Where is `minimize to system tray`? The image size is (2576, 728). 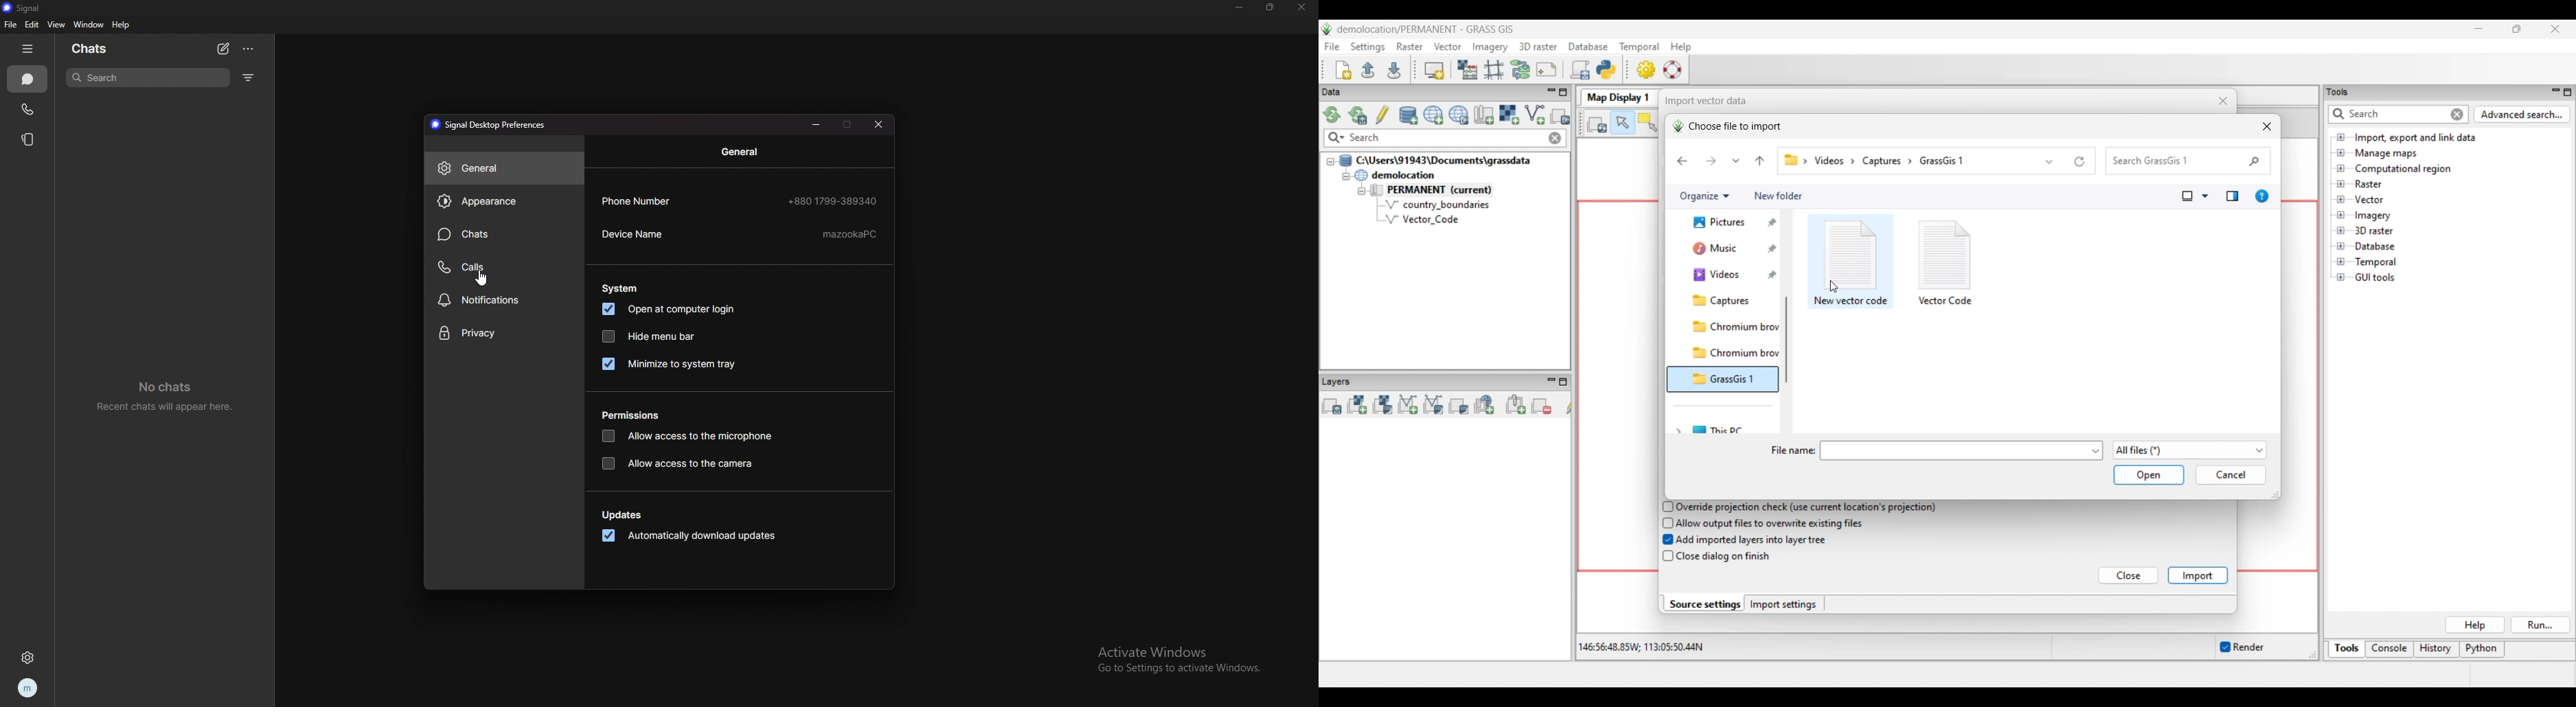 minimize to system tray is located at coordinates (668, 363).